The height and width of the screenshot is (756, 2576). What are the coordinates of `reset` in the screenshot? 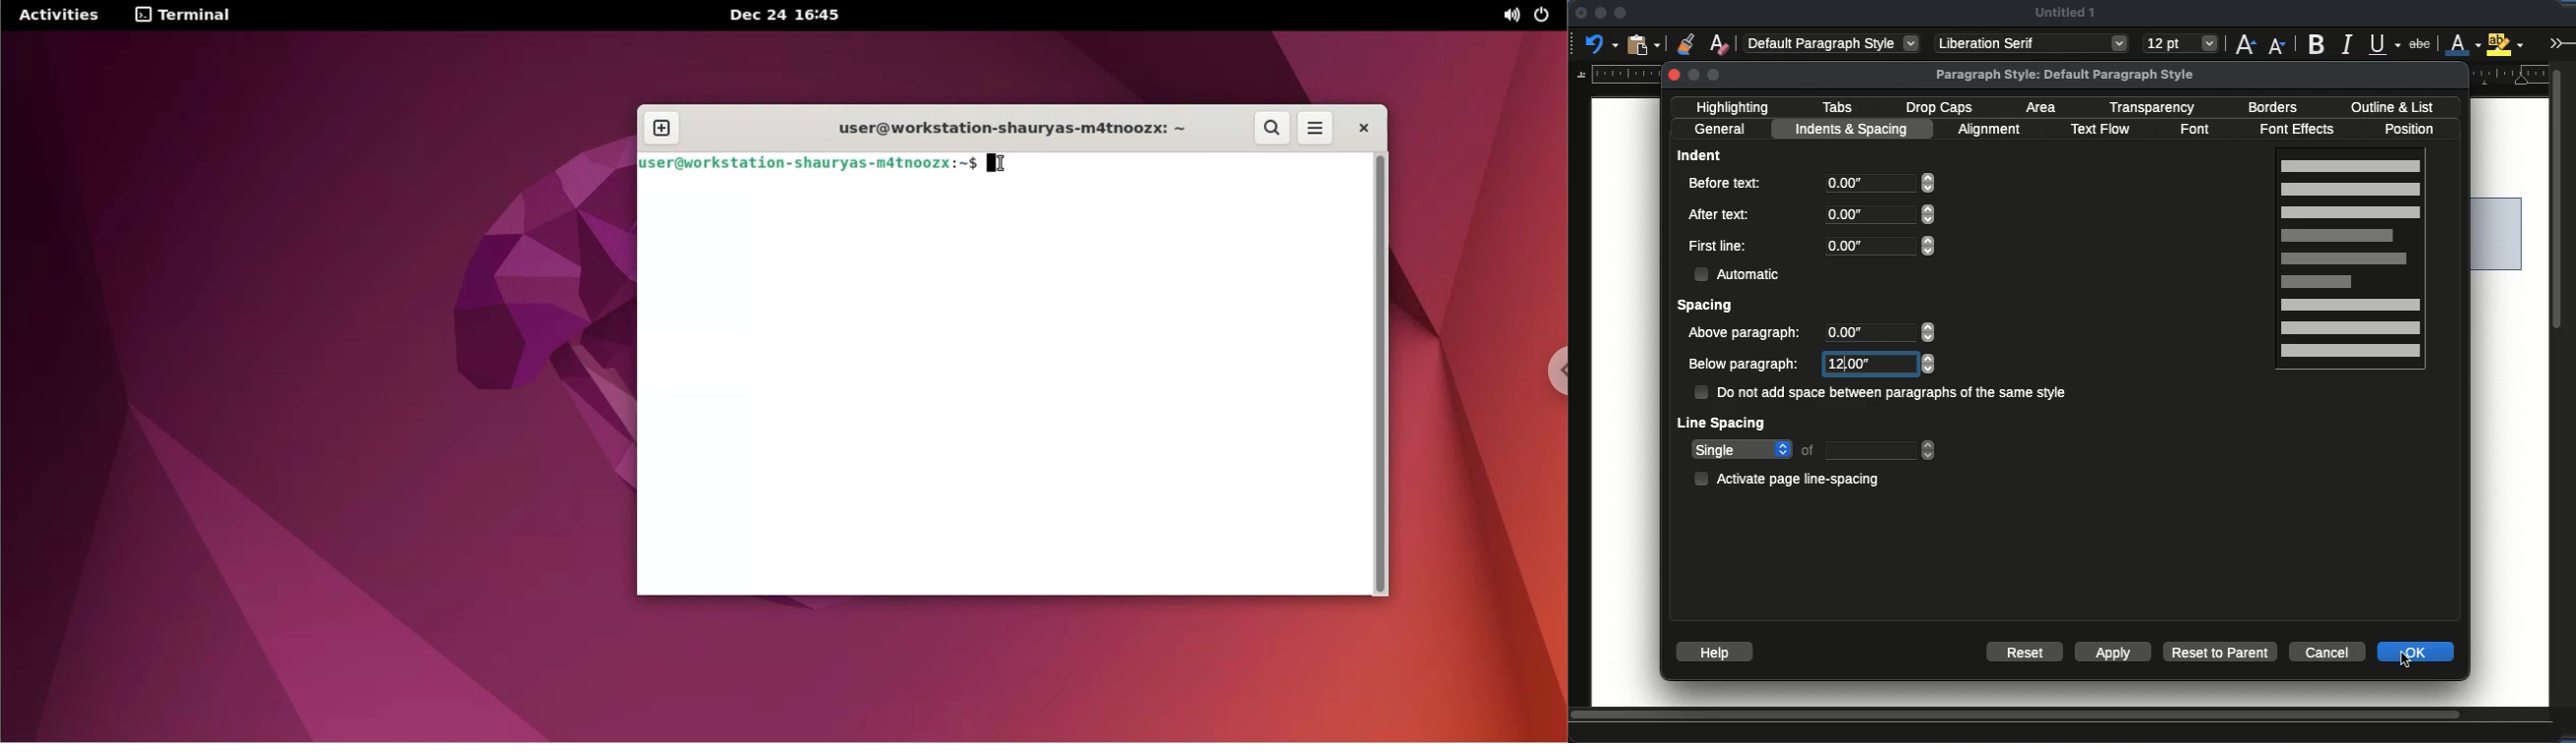 It's located at (2026, 651).